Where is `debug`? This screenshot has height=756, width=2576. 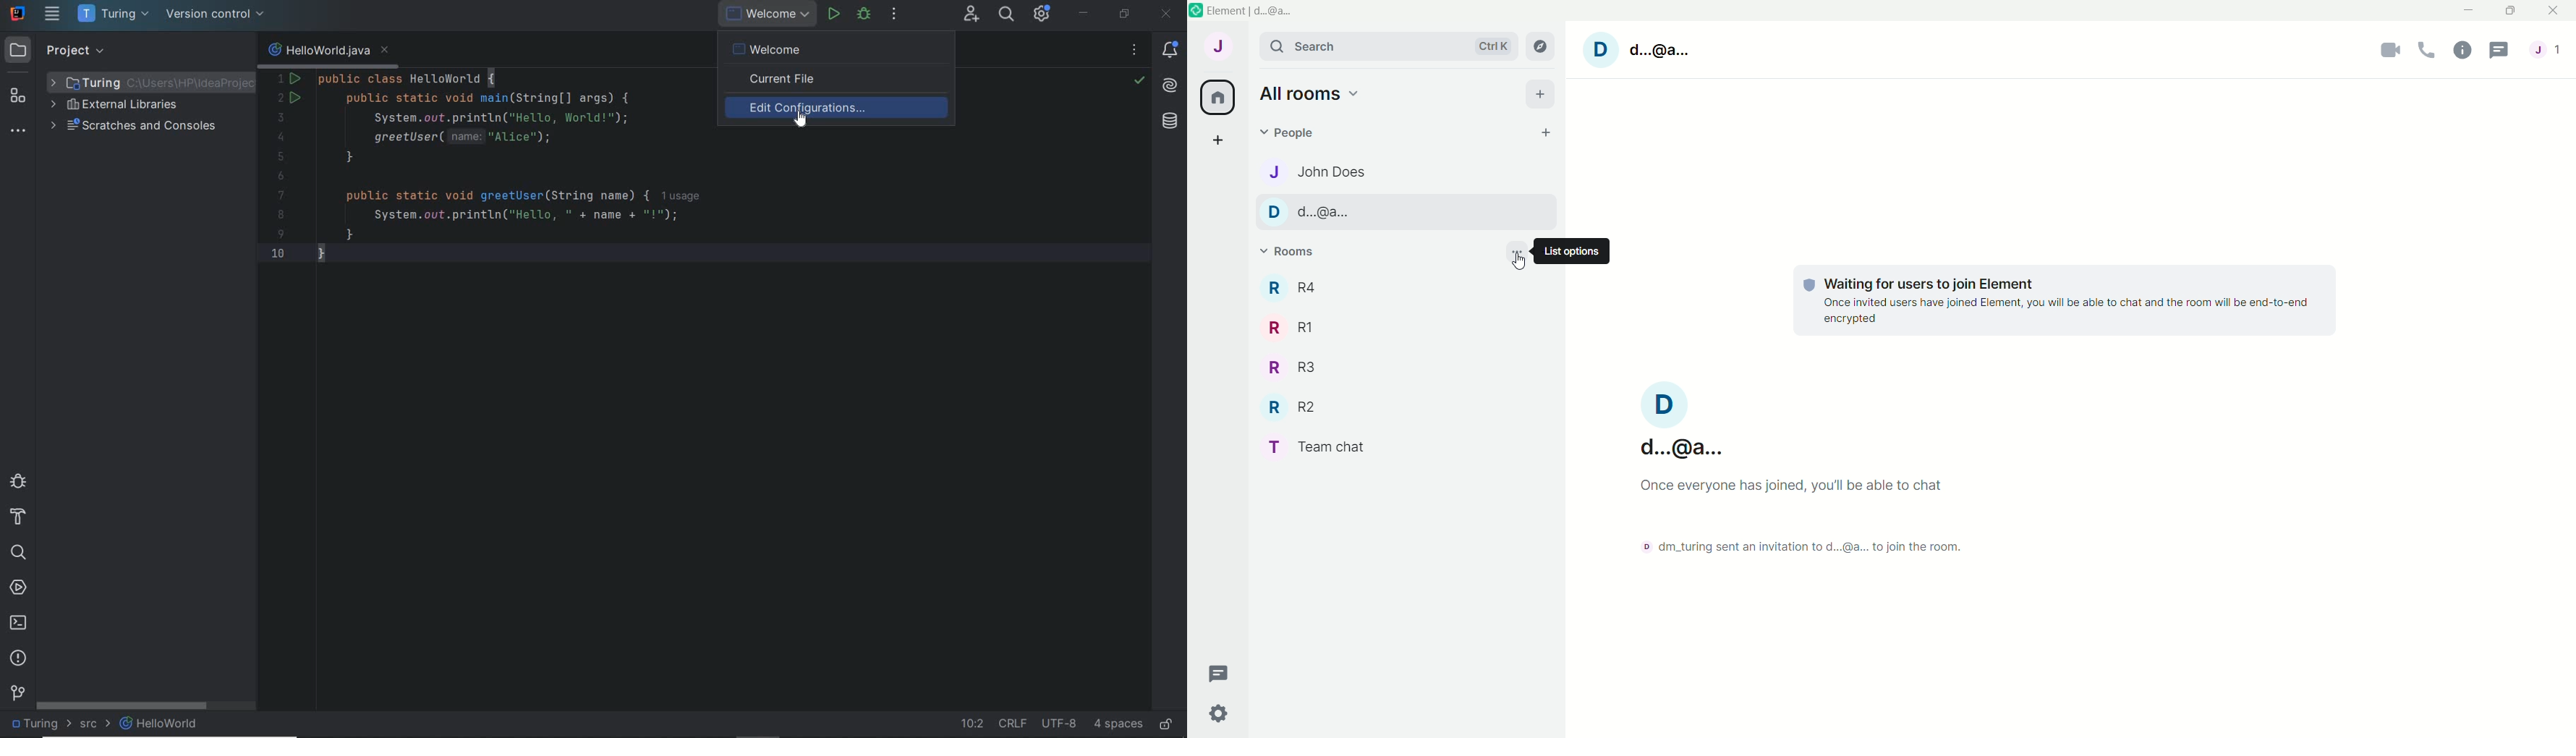 debug is located at coordinates (864, 15).